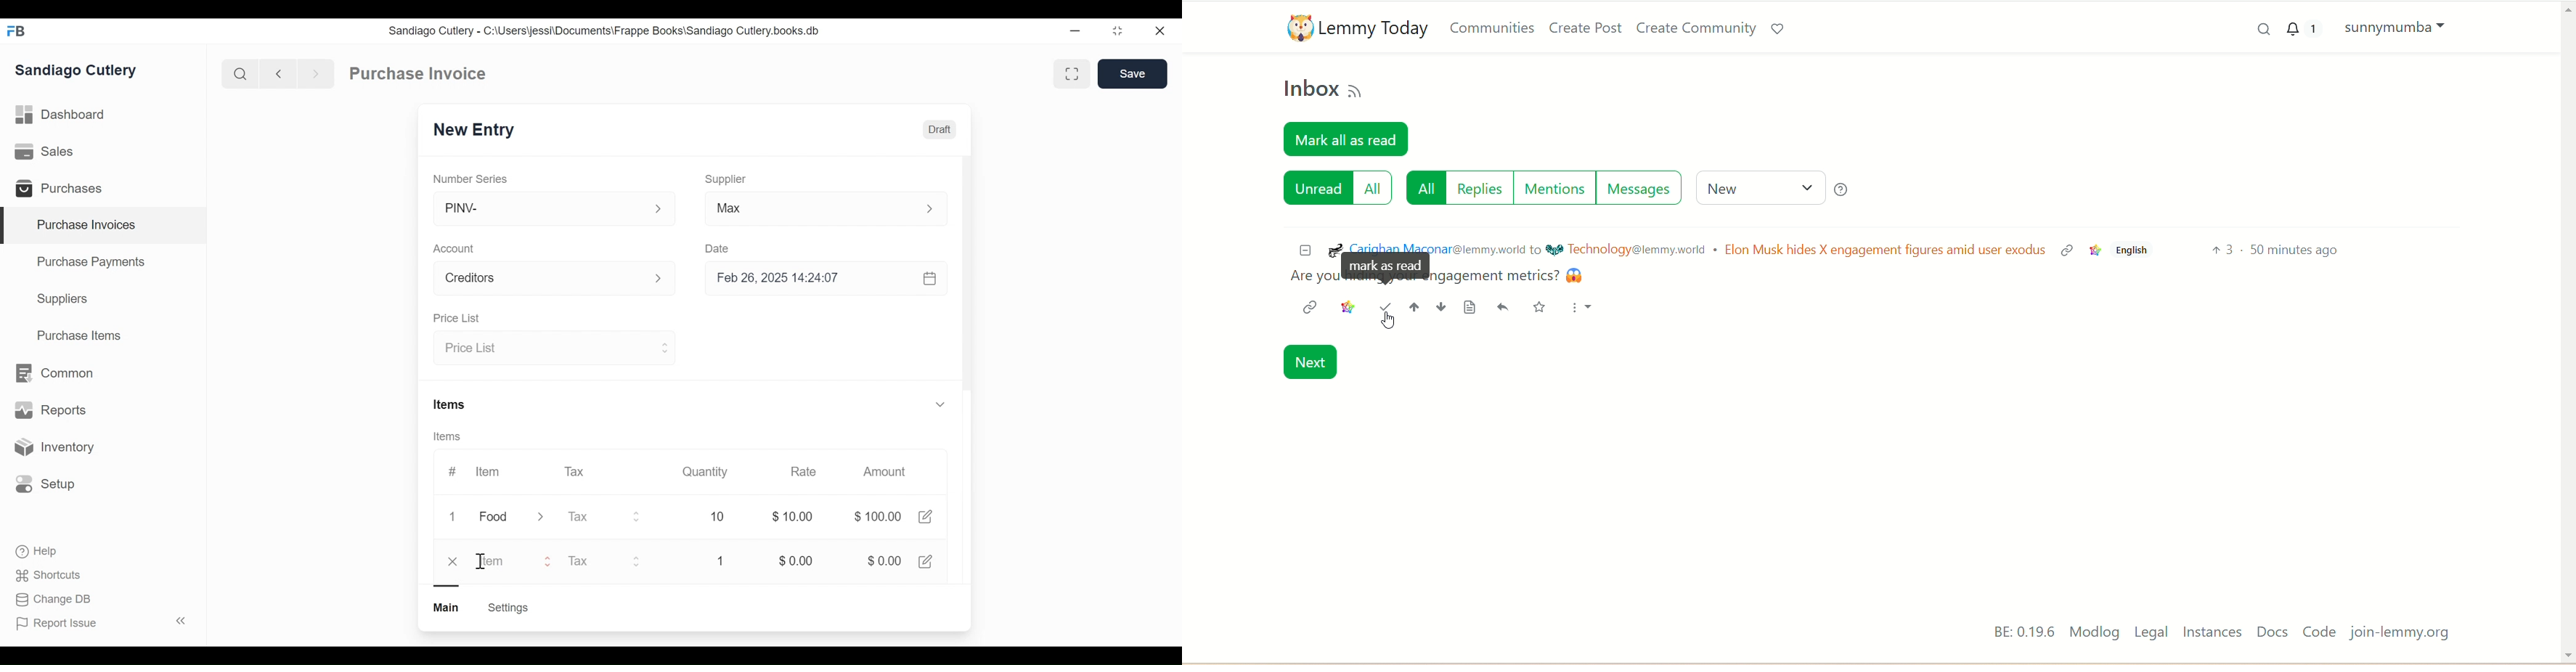  What do you see at coordinates (456, 250) in the screenshot?
I see `Account` at bounding box center [456, 250].